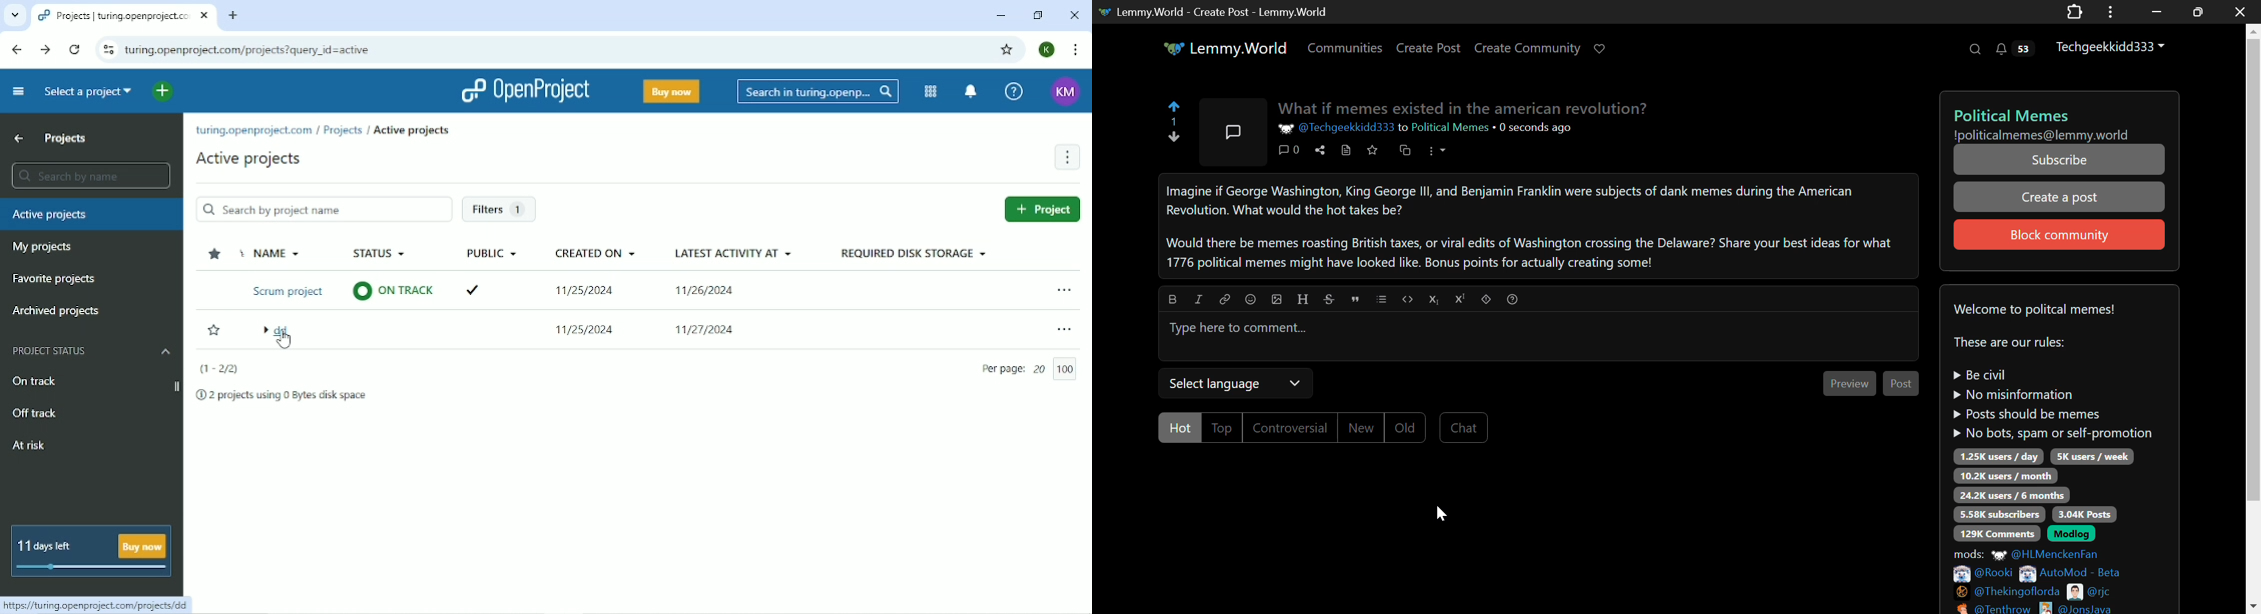 The width and height of the screenshot is (2268, 616). What do you see at coordinates (2067, 450) in the screenshot?
I see `Community Rules` at bounding box center [2067, 450].